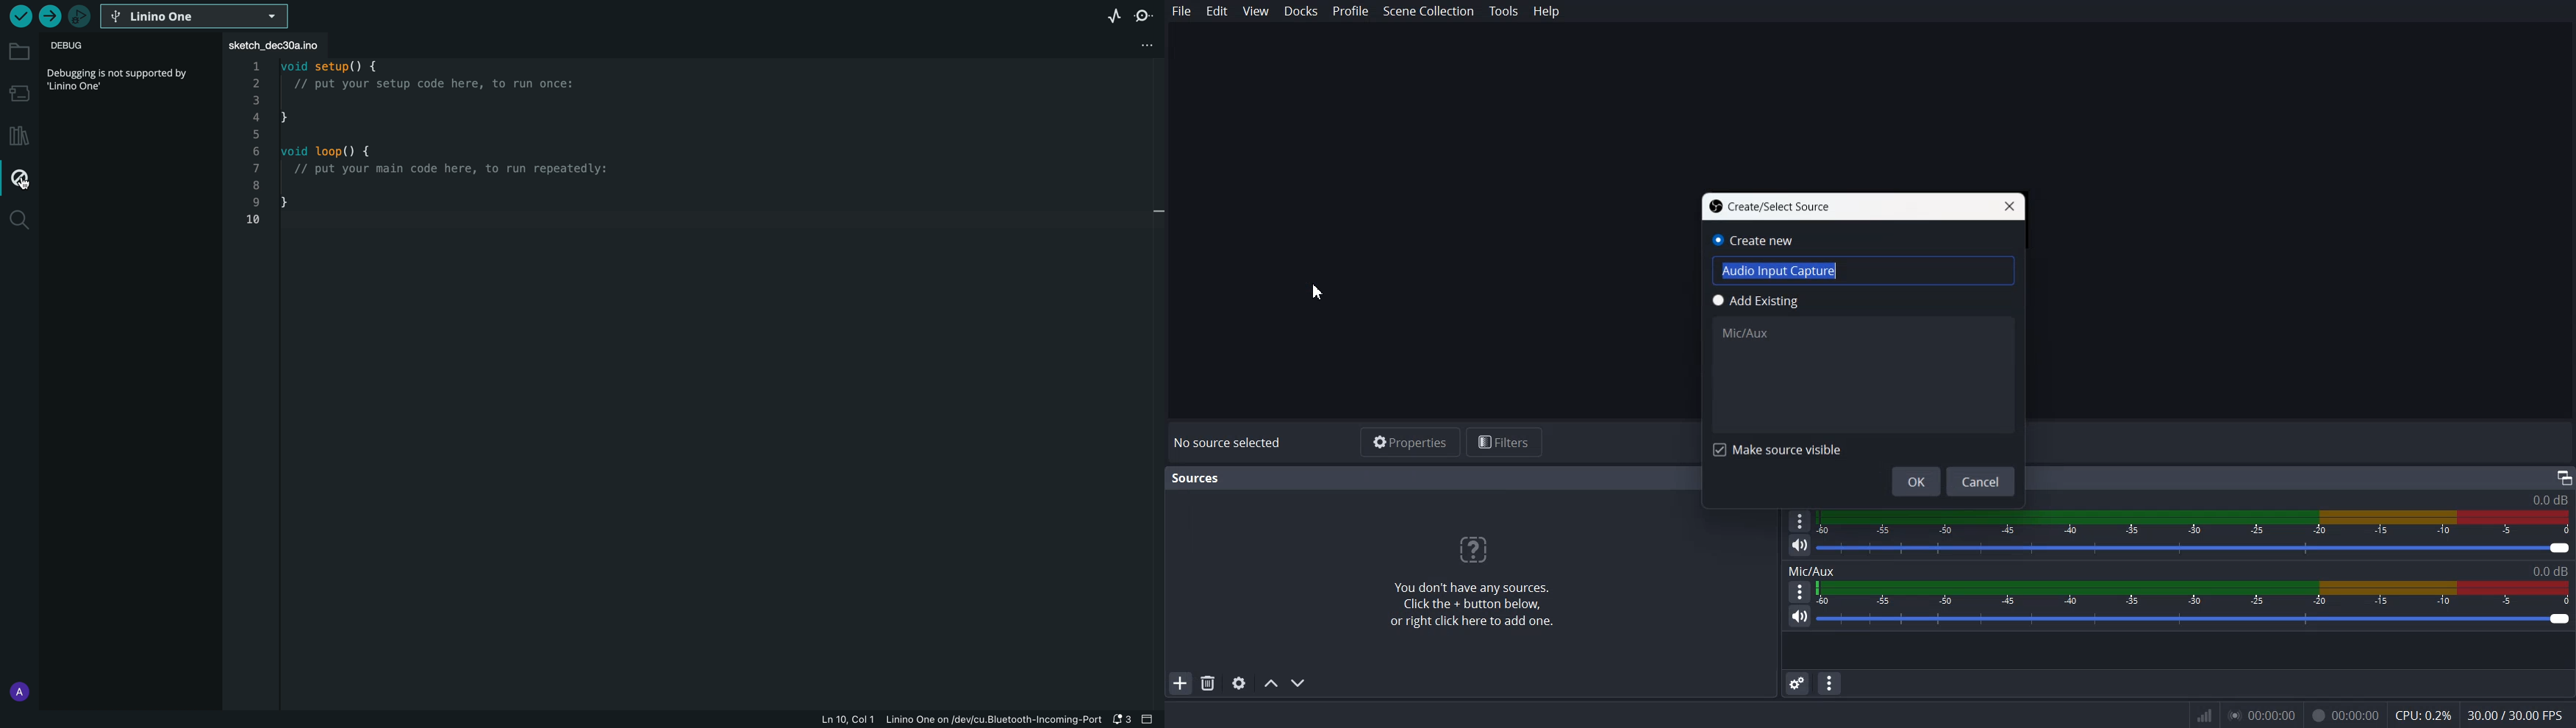 The image size is (2576, 728). Describe the element at coordinates (2550, 500) in the screenshot. I see `0.0 db` at that location.